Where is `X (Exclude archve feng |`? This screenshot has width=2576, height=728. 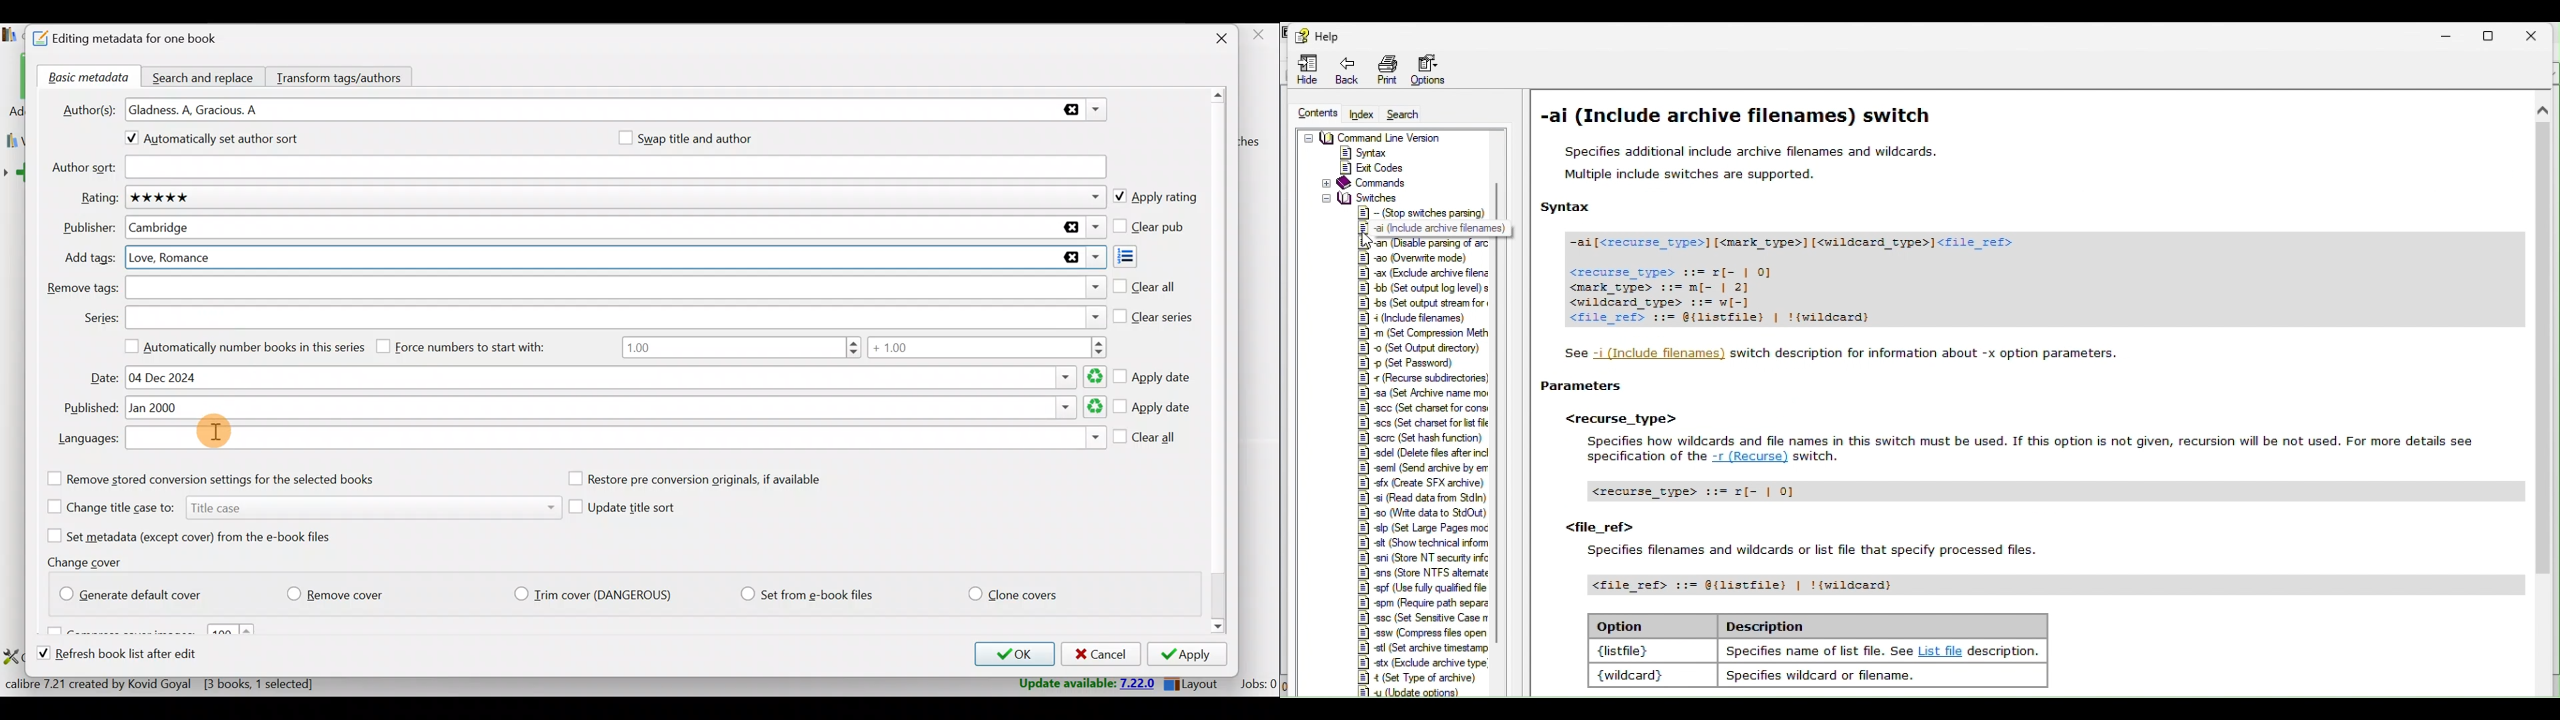 X (Exclude archve feng | is located at coordinates (1430, 272).